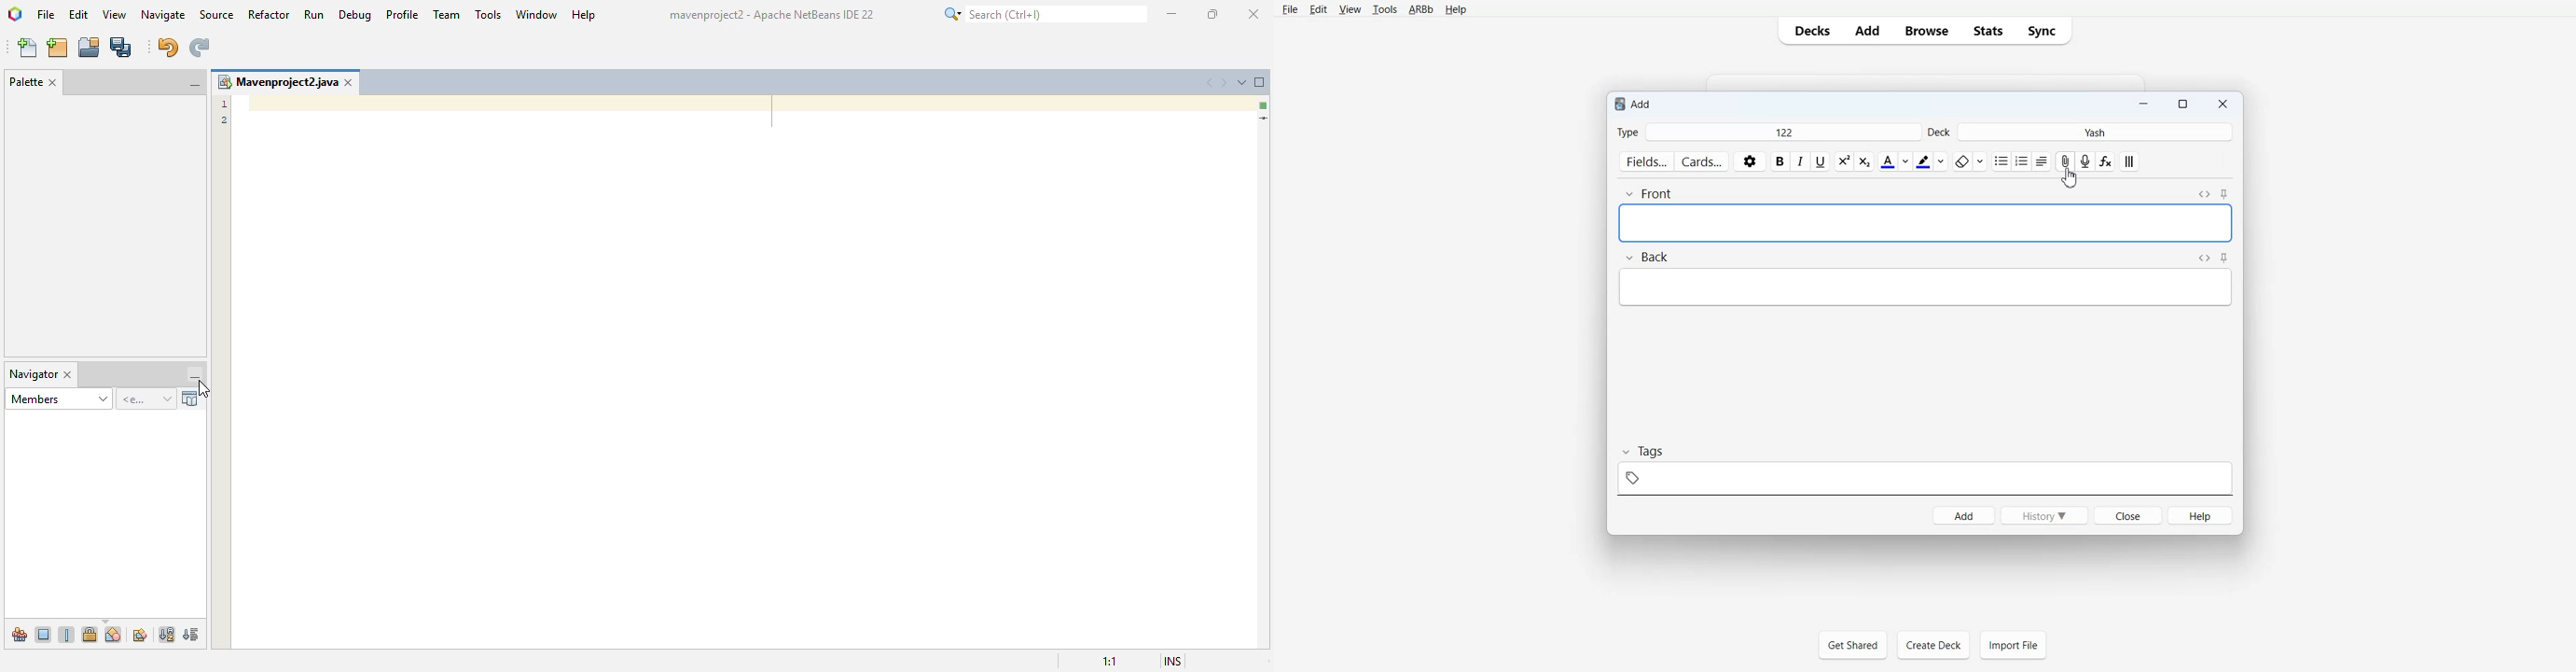  What do you see at coordinates (2225, 259) in the screenshot?
I see `Toggle sticky` at bounding box center [2225, 259].